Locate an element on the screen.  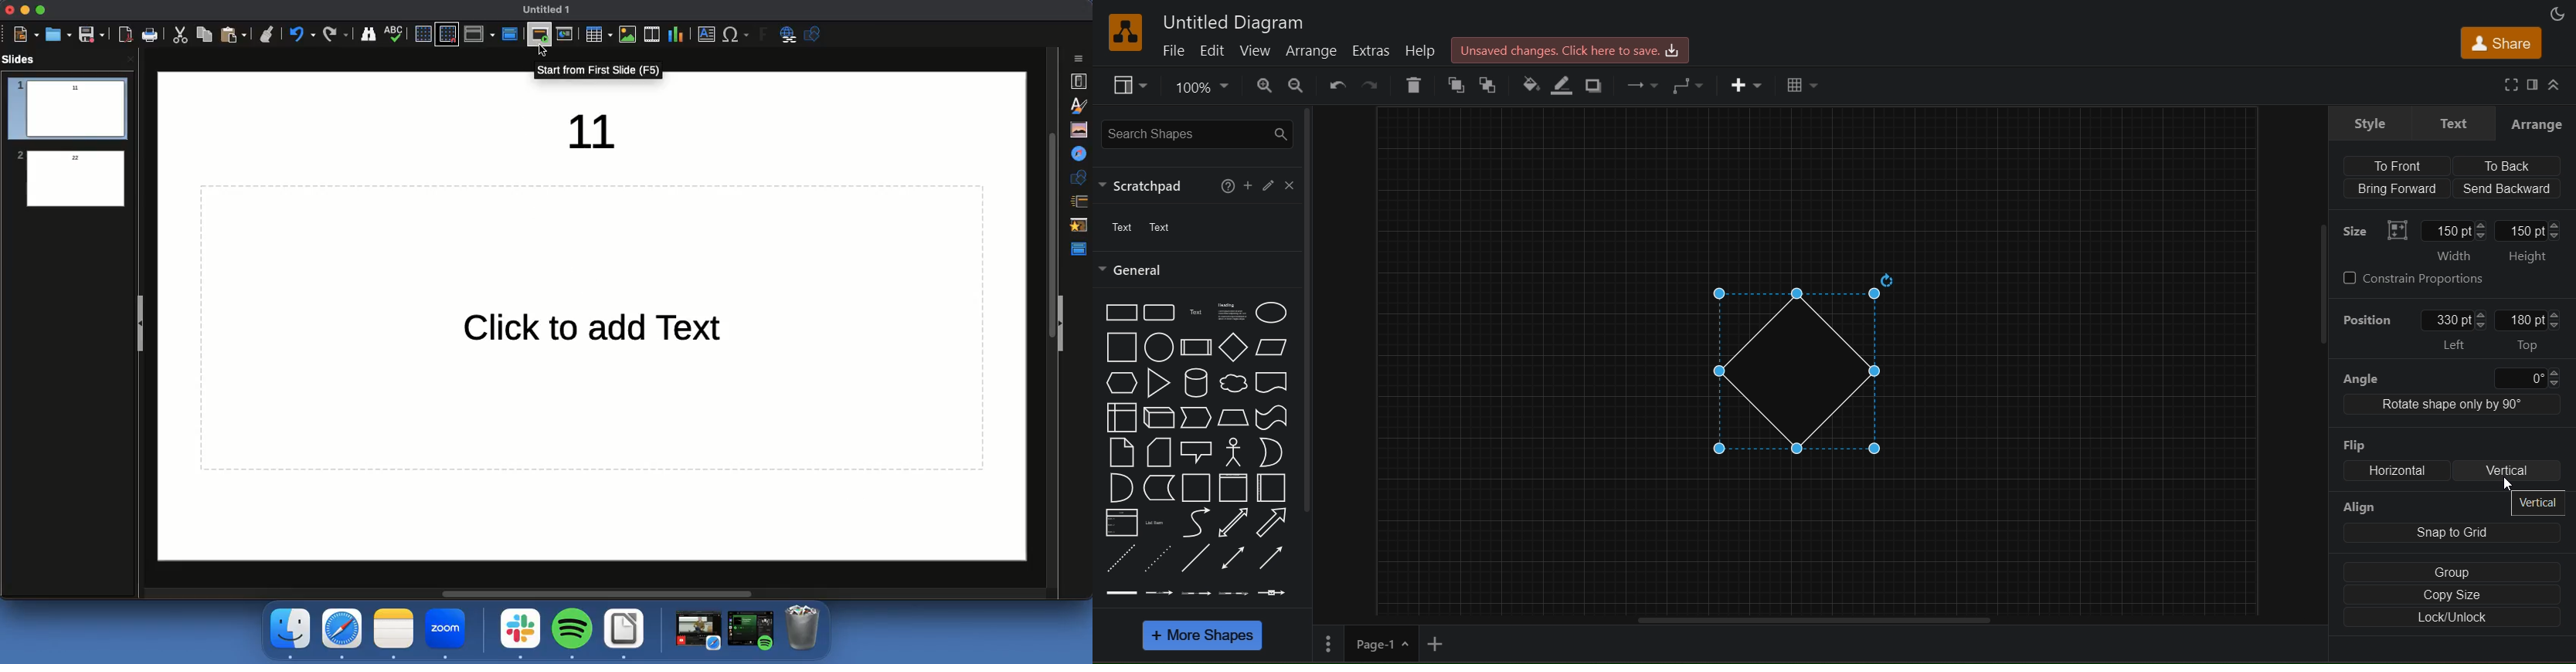
search shapes is located at coordinates (1195, 133).